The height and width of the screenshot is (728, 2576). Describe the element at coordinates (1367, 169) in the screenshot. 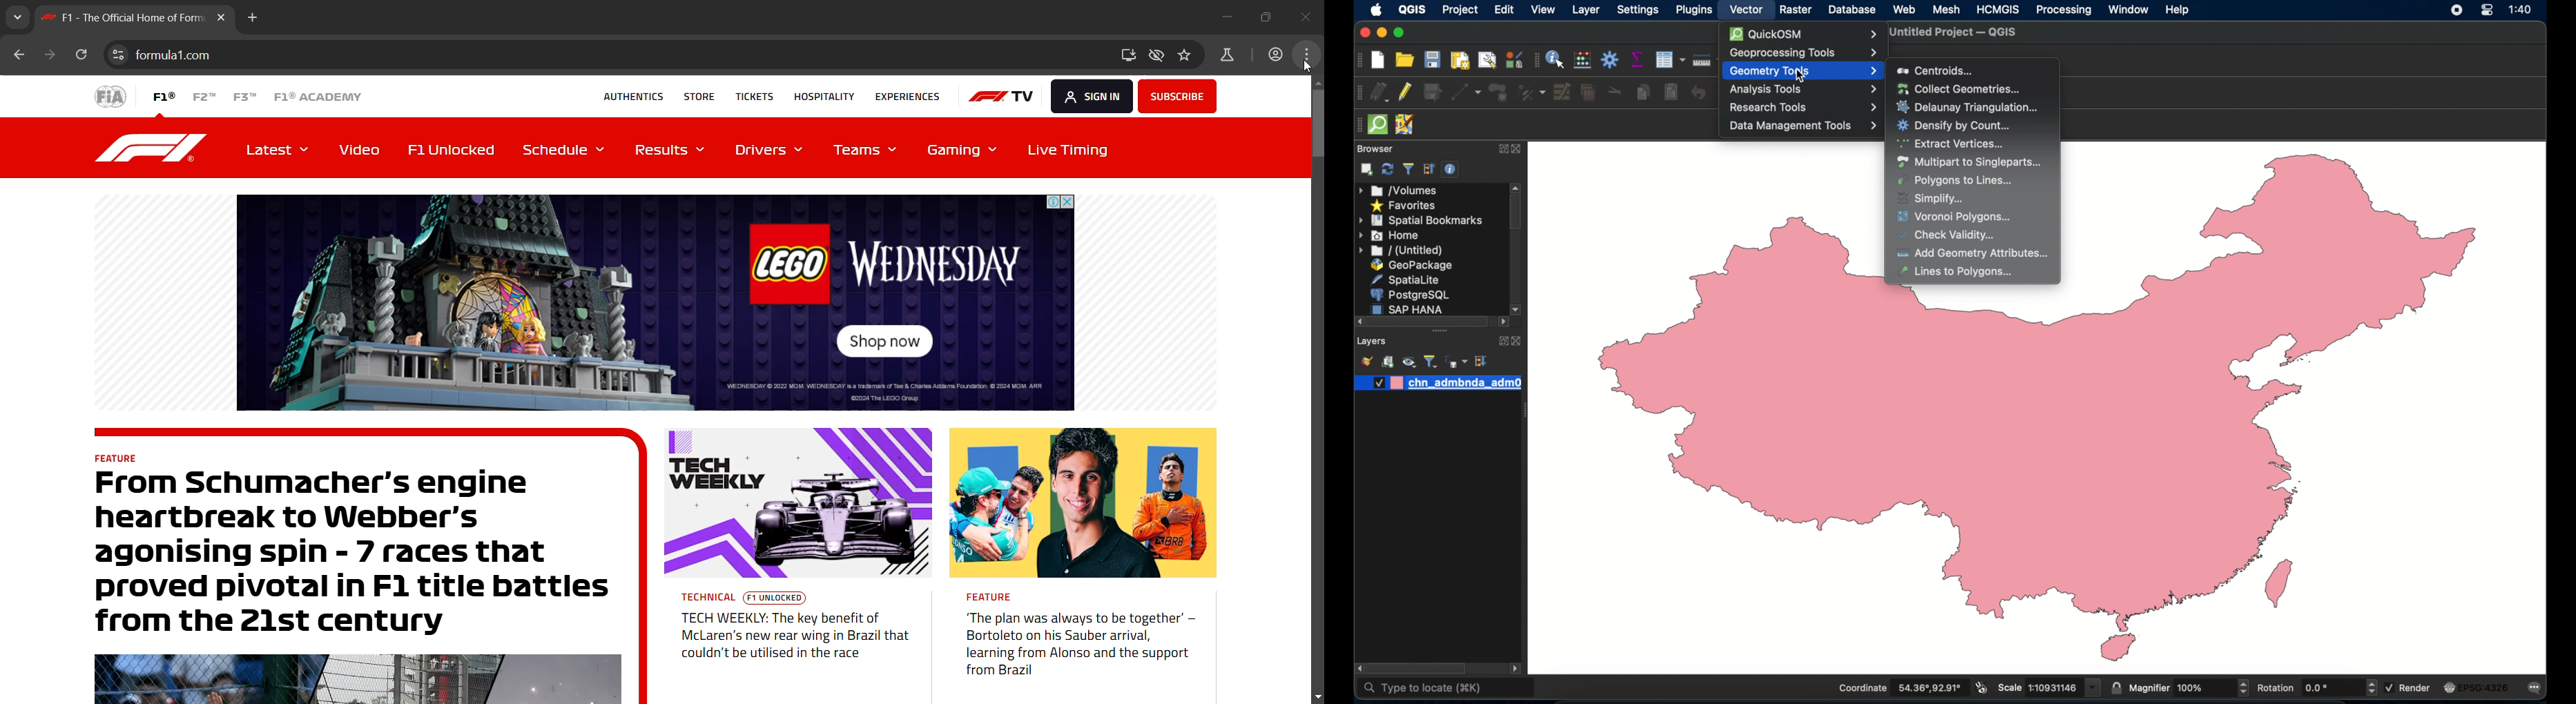

I see `add selected layers` at that location.